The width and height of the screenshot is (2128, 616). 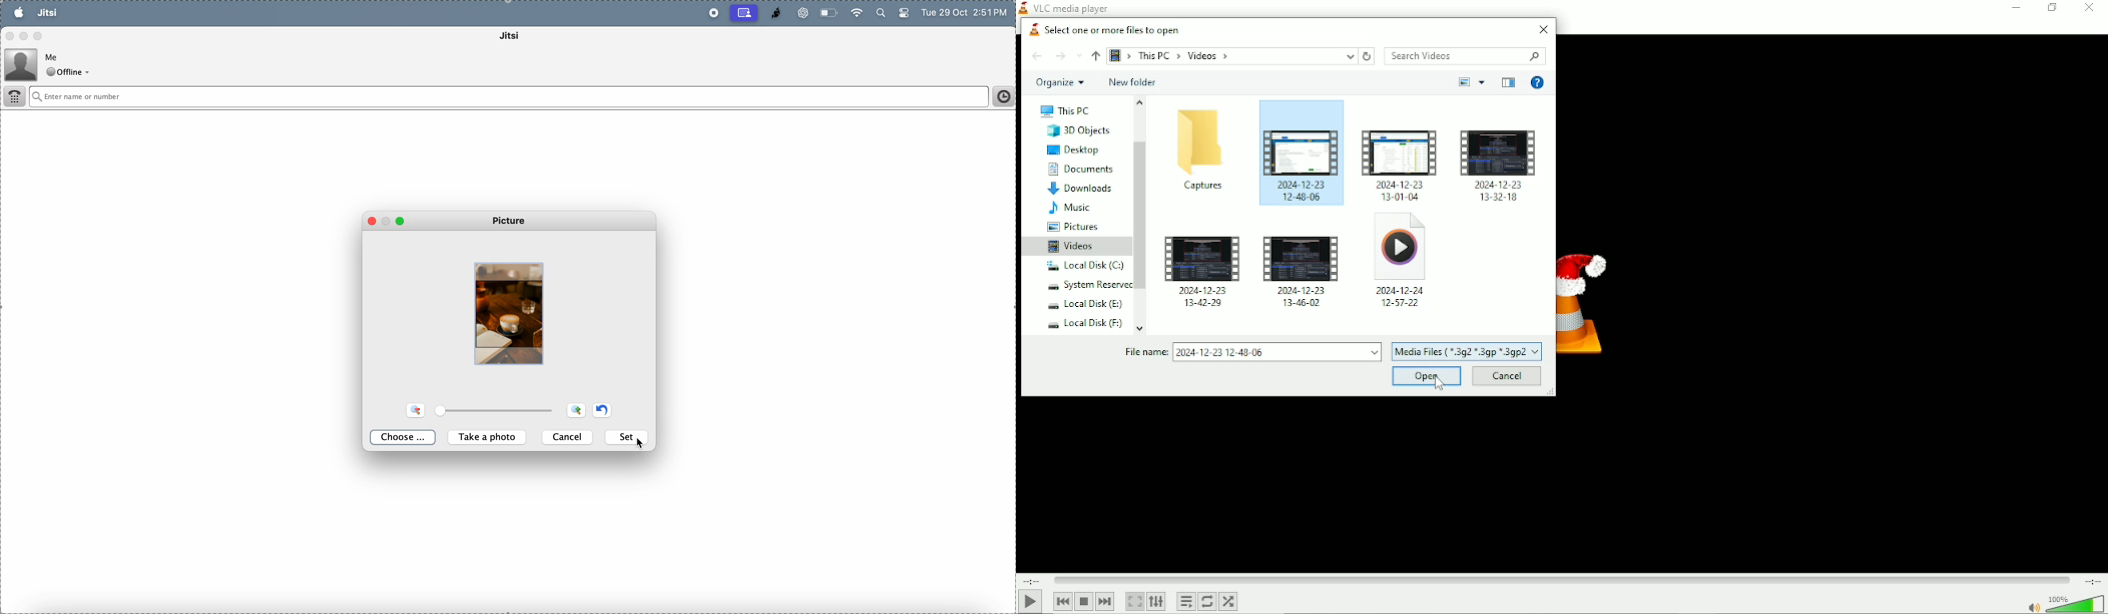 What do you see at coordinates (405, 438) in the screenshot?
I see `choose` at bounding box center [405, 438].